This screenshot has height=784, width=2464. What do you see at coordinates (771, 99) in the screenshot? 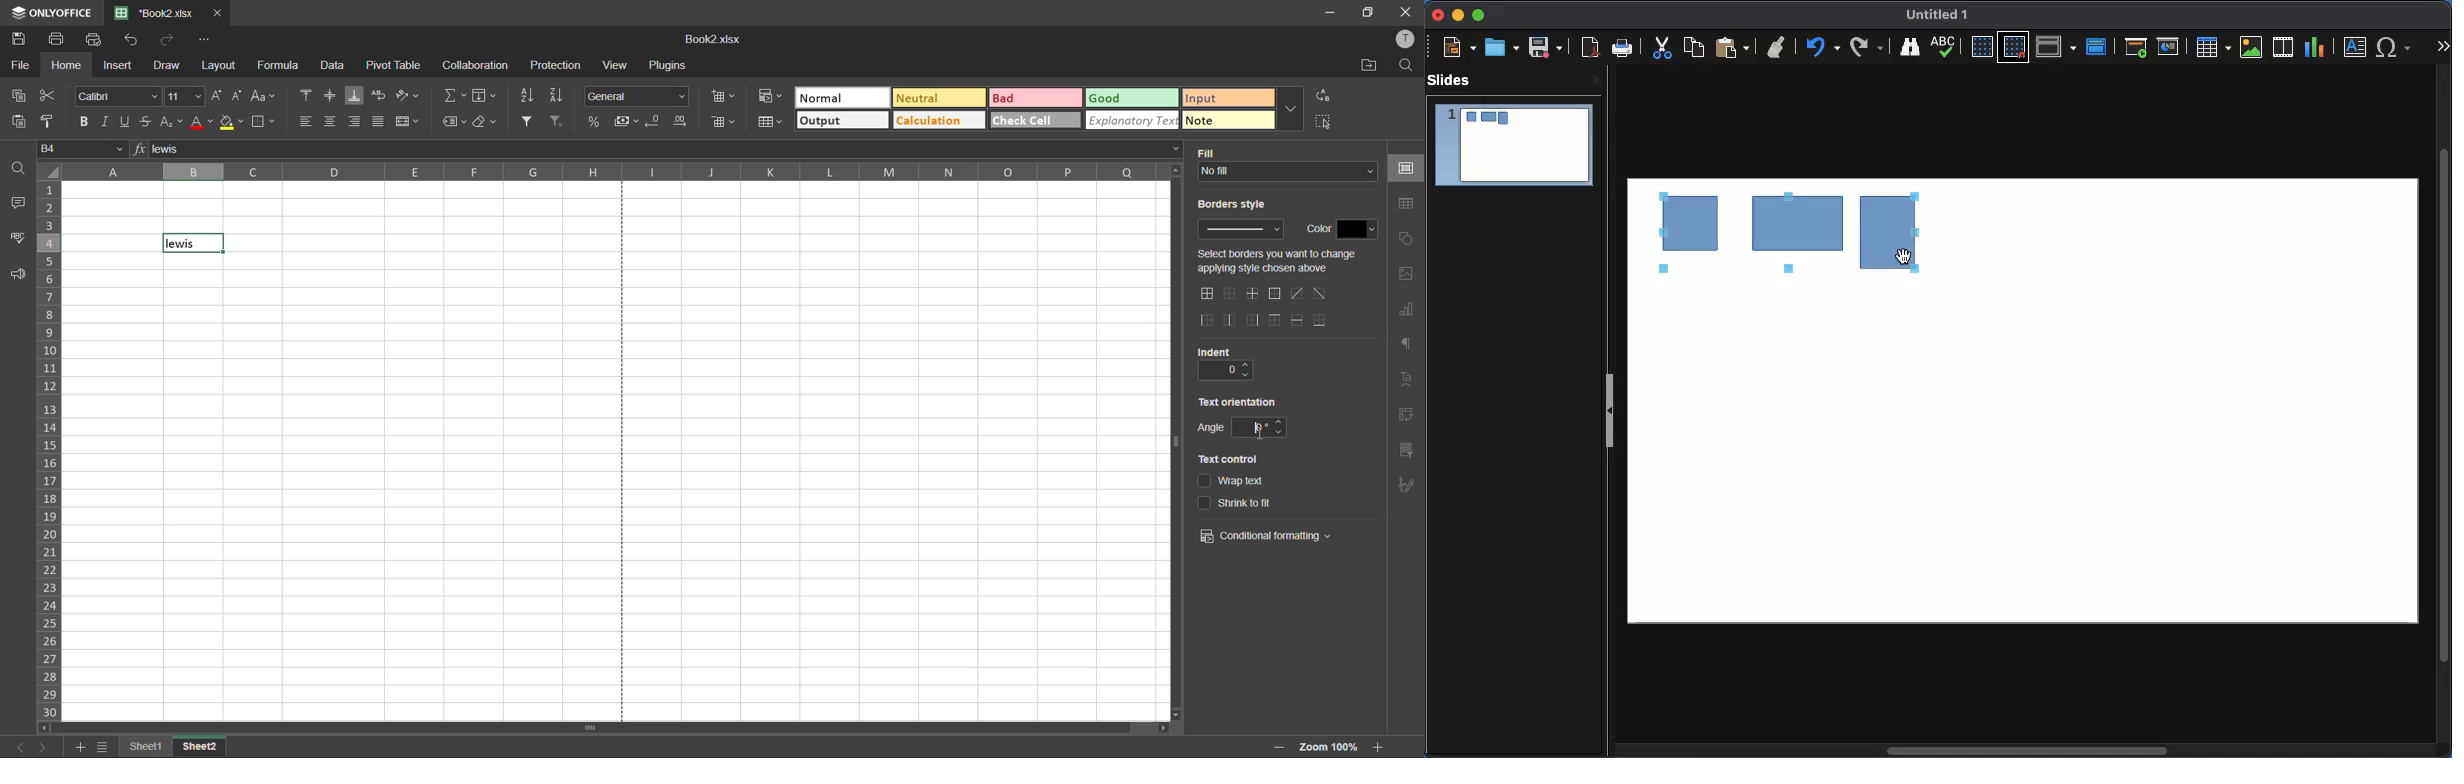
I see `conditional formatting` at bounding box center [771, 99].